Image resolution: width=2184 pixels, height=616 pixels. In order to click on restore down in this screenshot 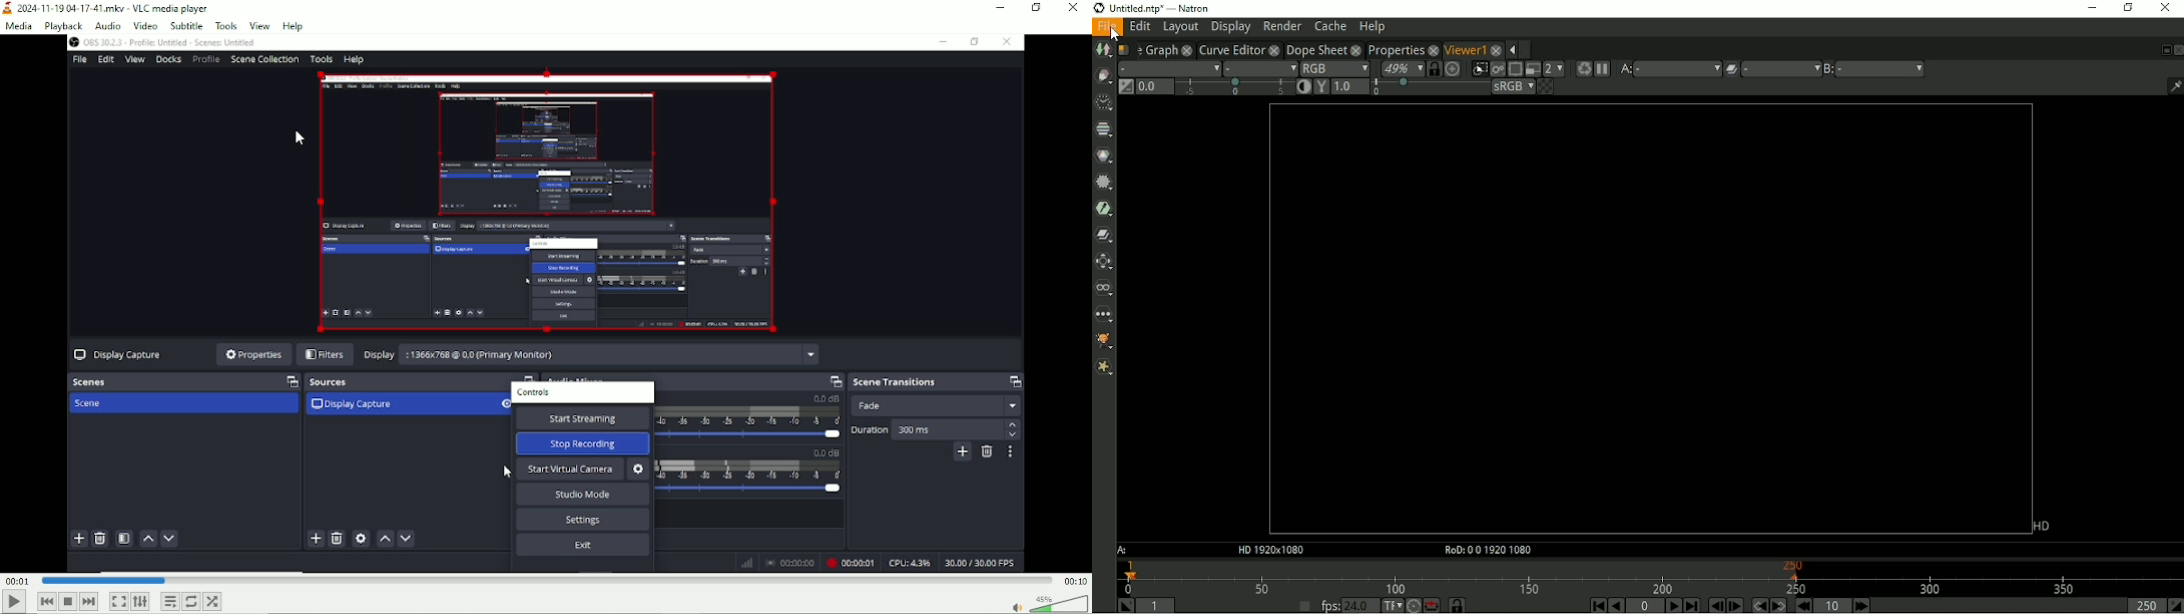, I will do `click(1038, 8)`.